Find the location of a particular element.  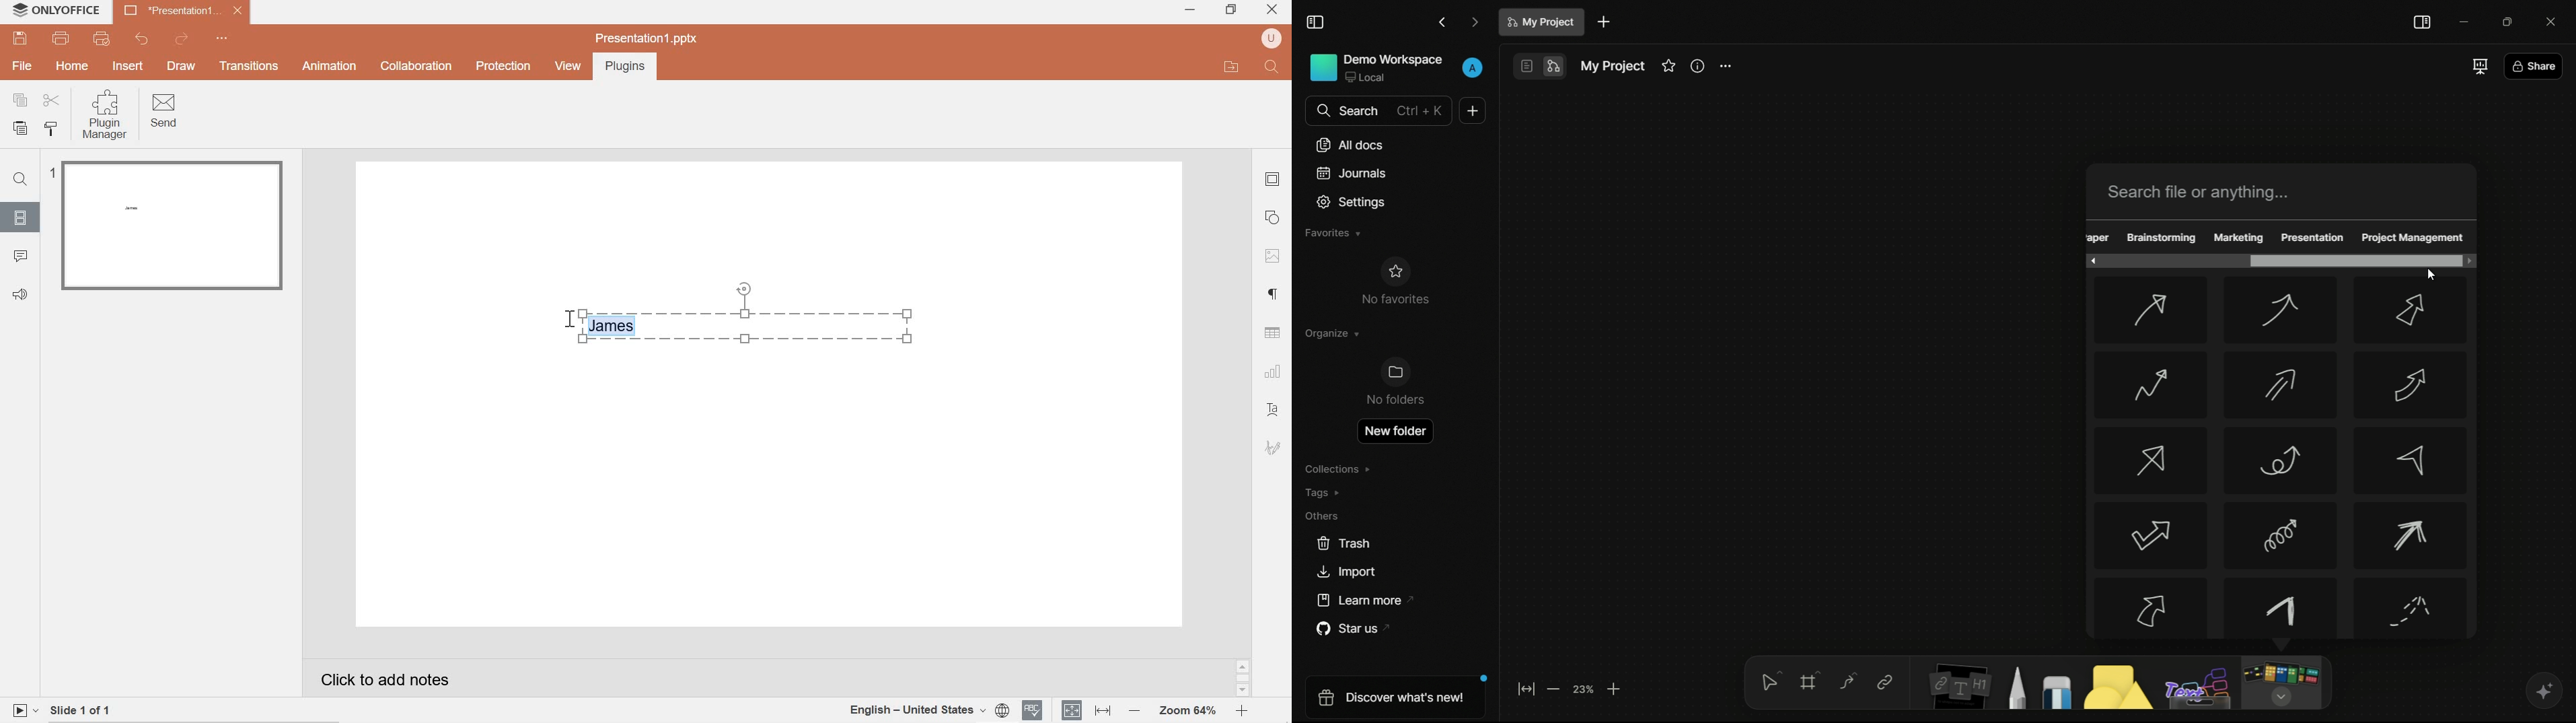

open file application is located at coordinates (1230, 67).